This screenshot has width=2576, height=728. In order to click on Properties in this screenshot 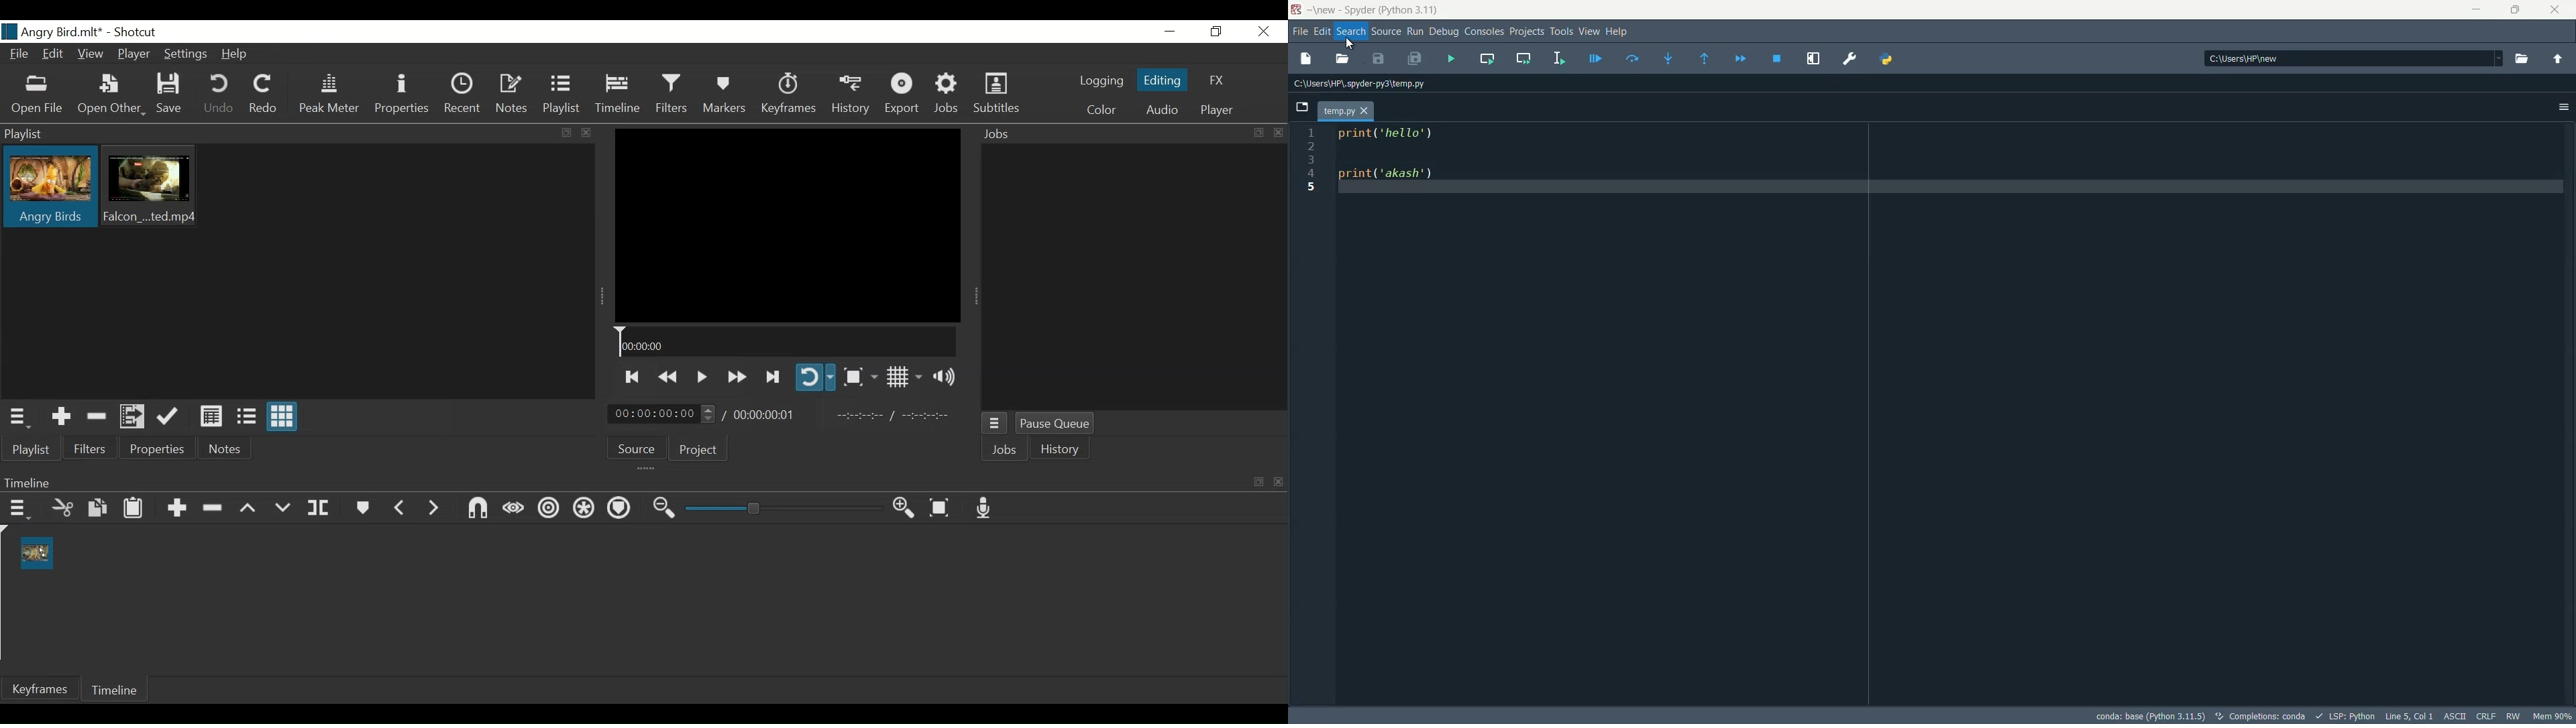, I will do `click(160, 450)`.